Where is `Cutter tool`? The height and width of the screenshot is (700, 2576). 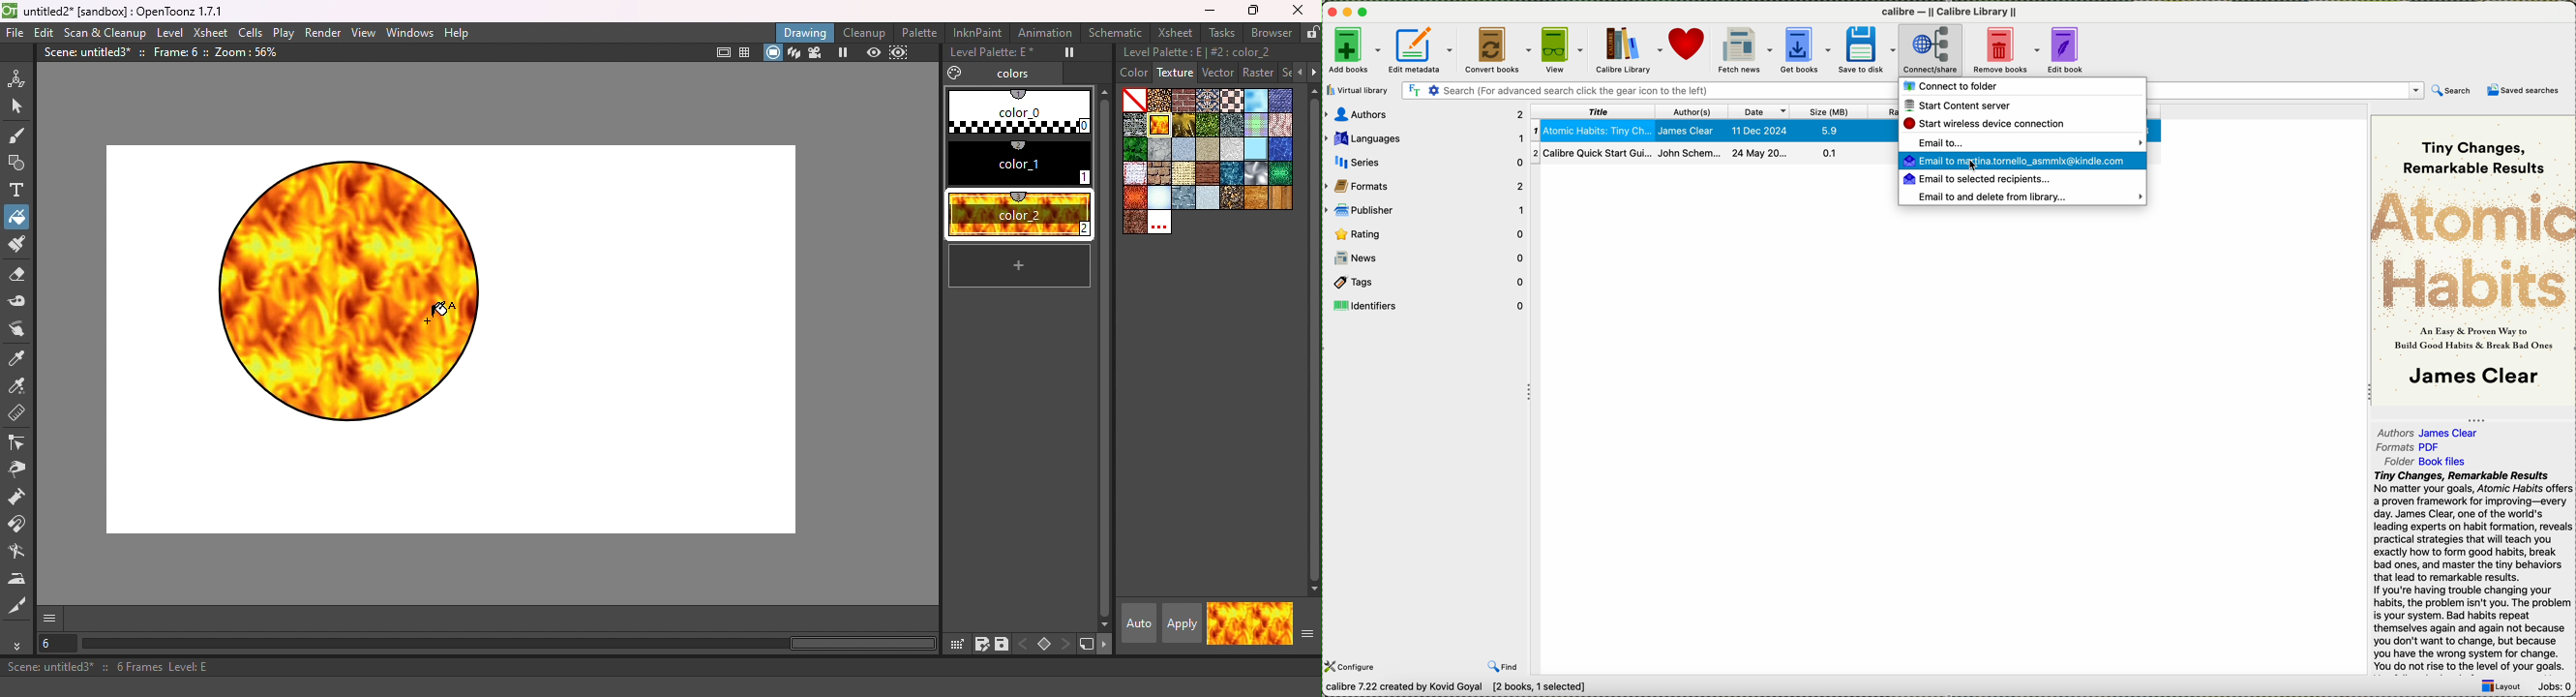 Cutter tool is located at coordinates (17, 607).